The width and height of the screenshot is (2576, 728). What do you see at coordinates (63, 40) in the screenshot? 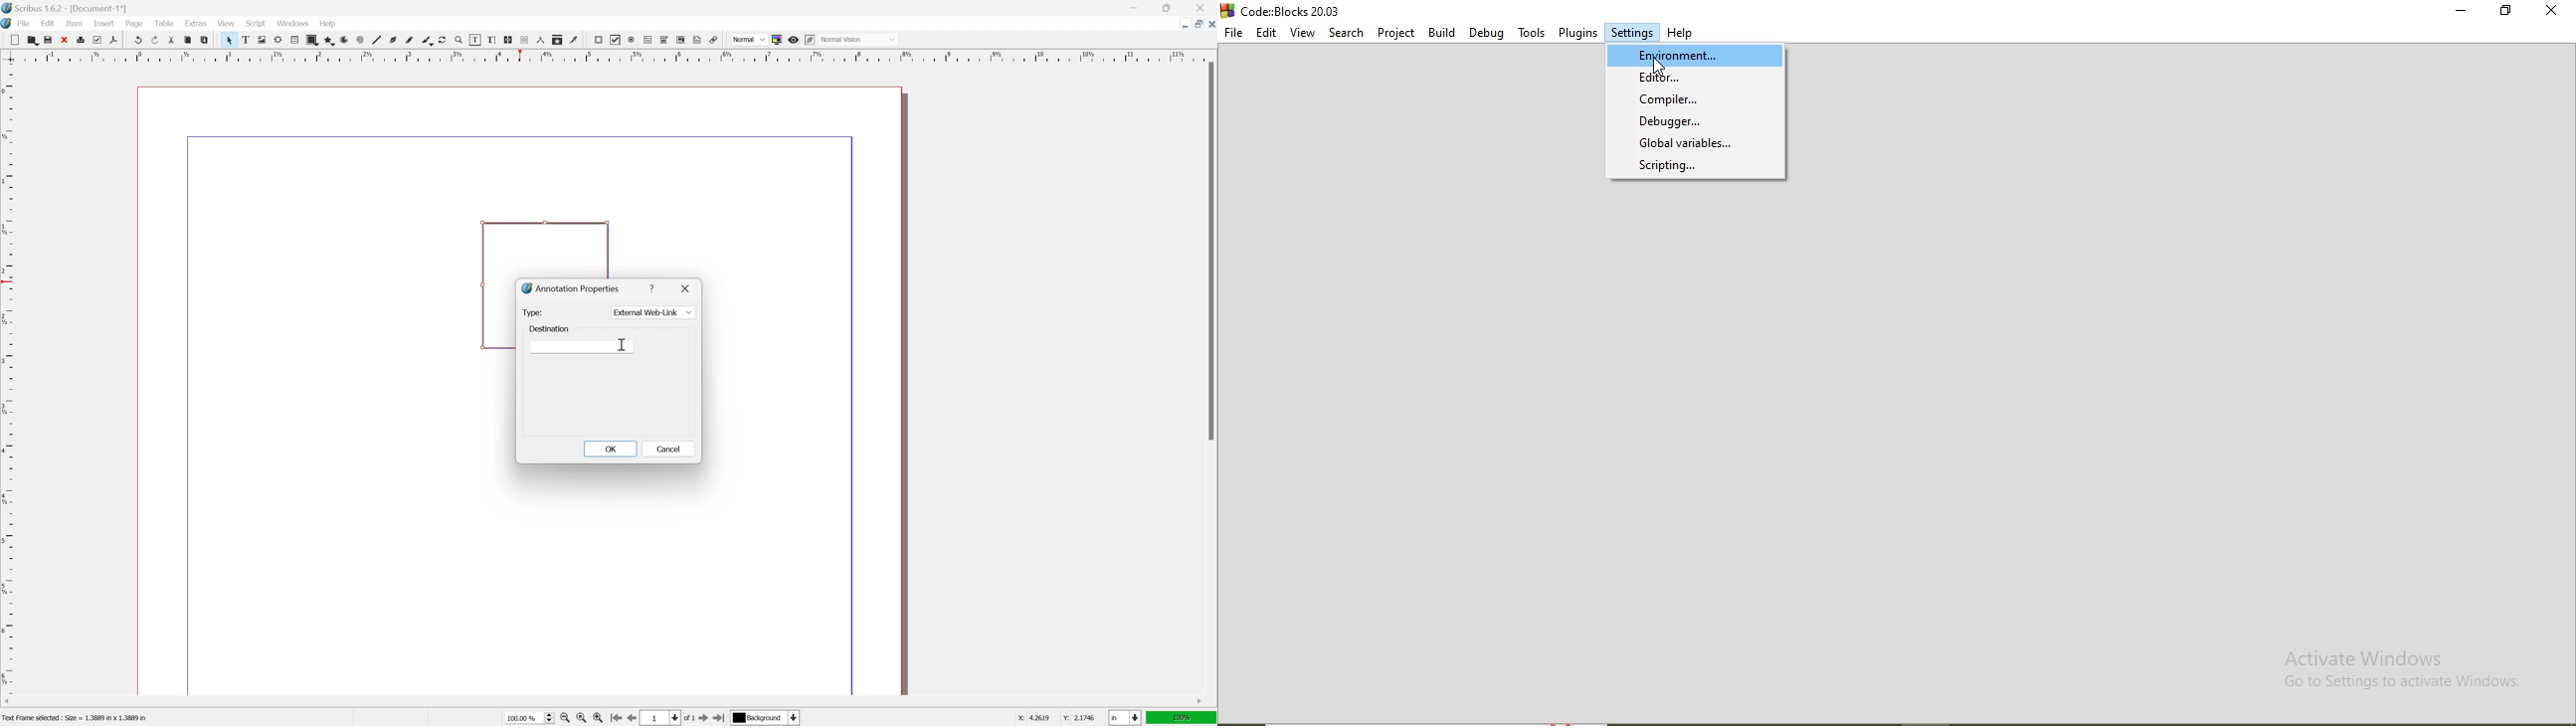
I see `close` at bounding box center [63, 40].